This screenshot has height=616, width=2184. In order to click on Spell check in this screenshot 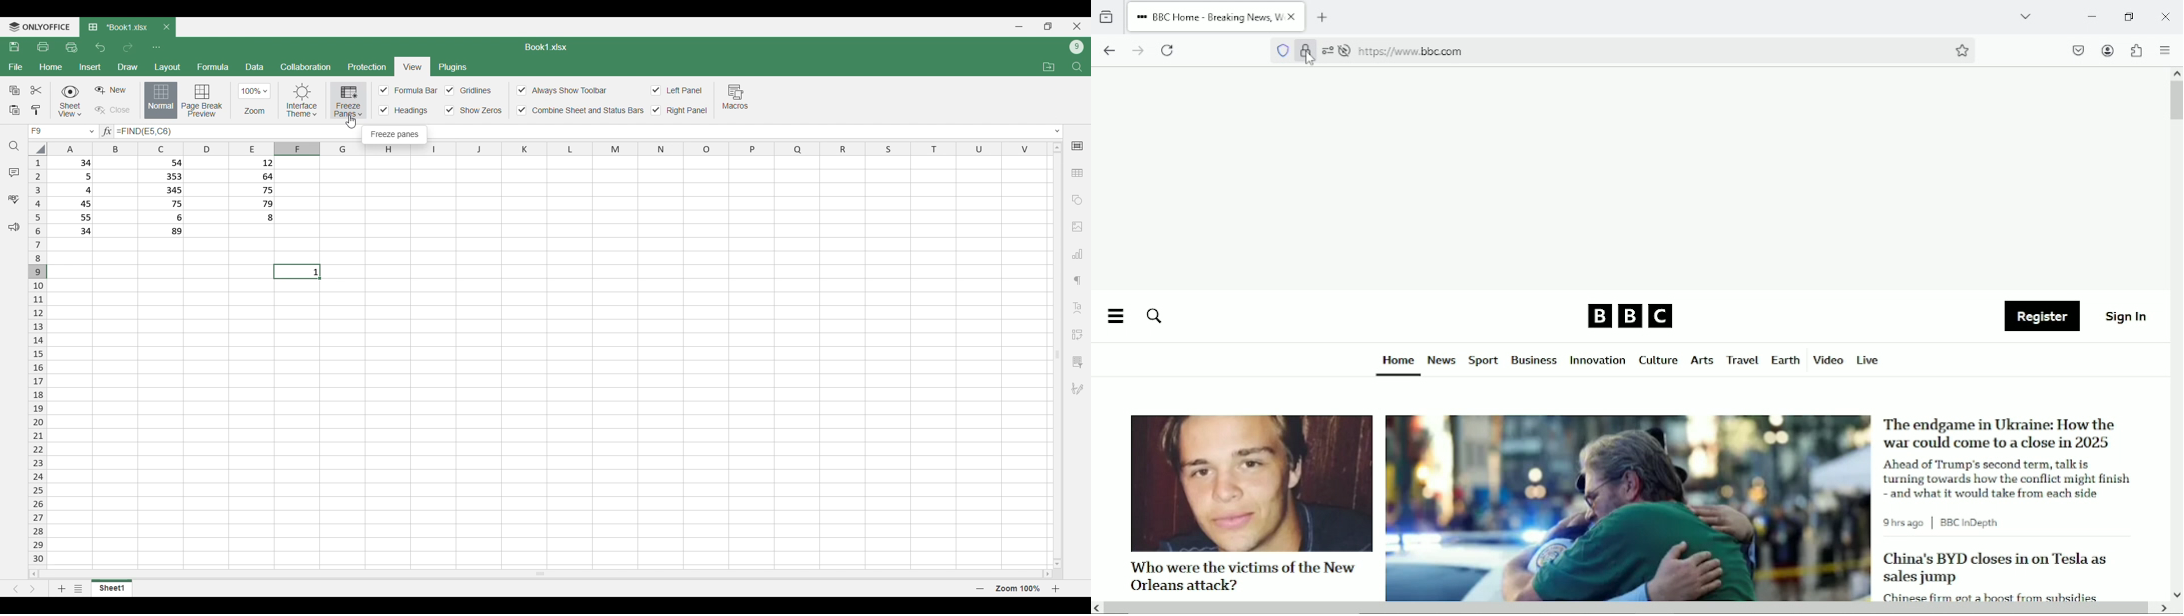, I will do `click(14, 200)`.